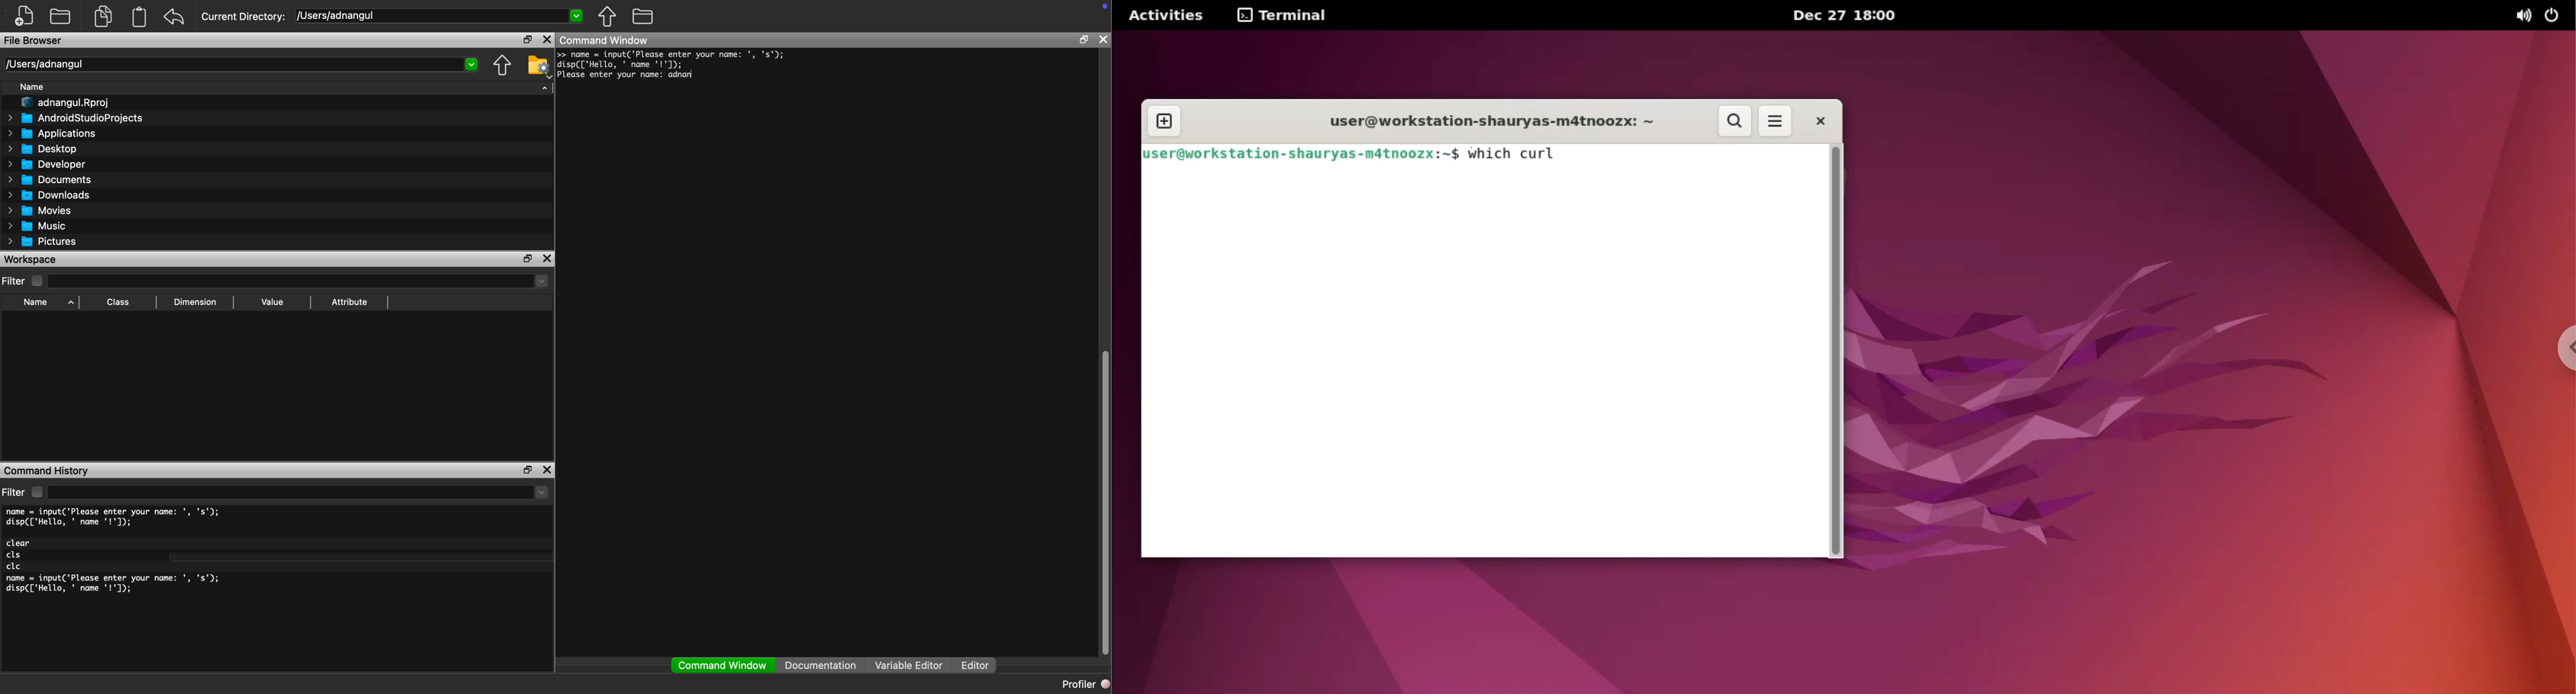  What do you see at coordinates (15, 555) in the screenshot?
I see `cls` at bounding box center [15, 555].